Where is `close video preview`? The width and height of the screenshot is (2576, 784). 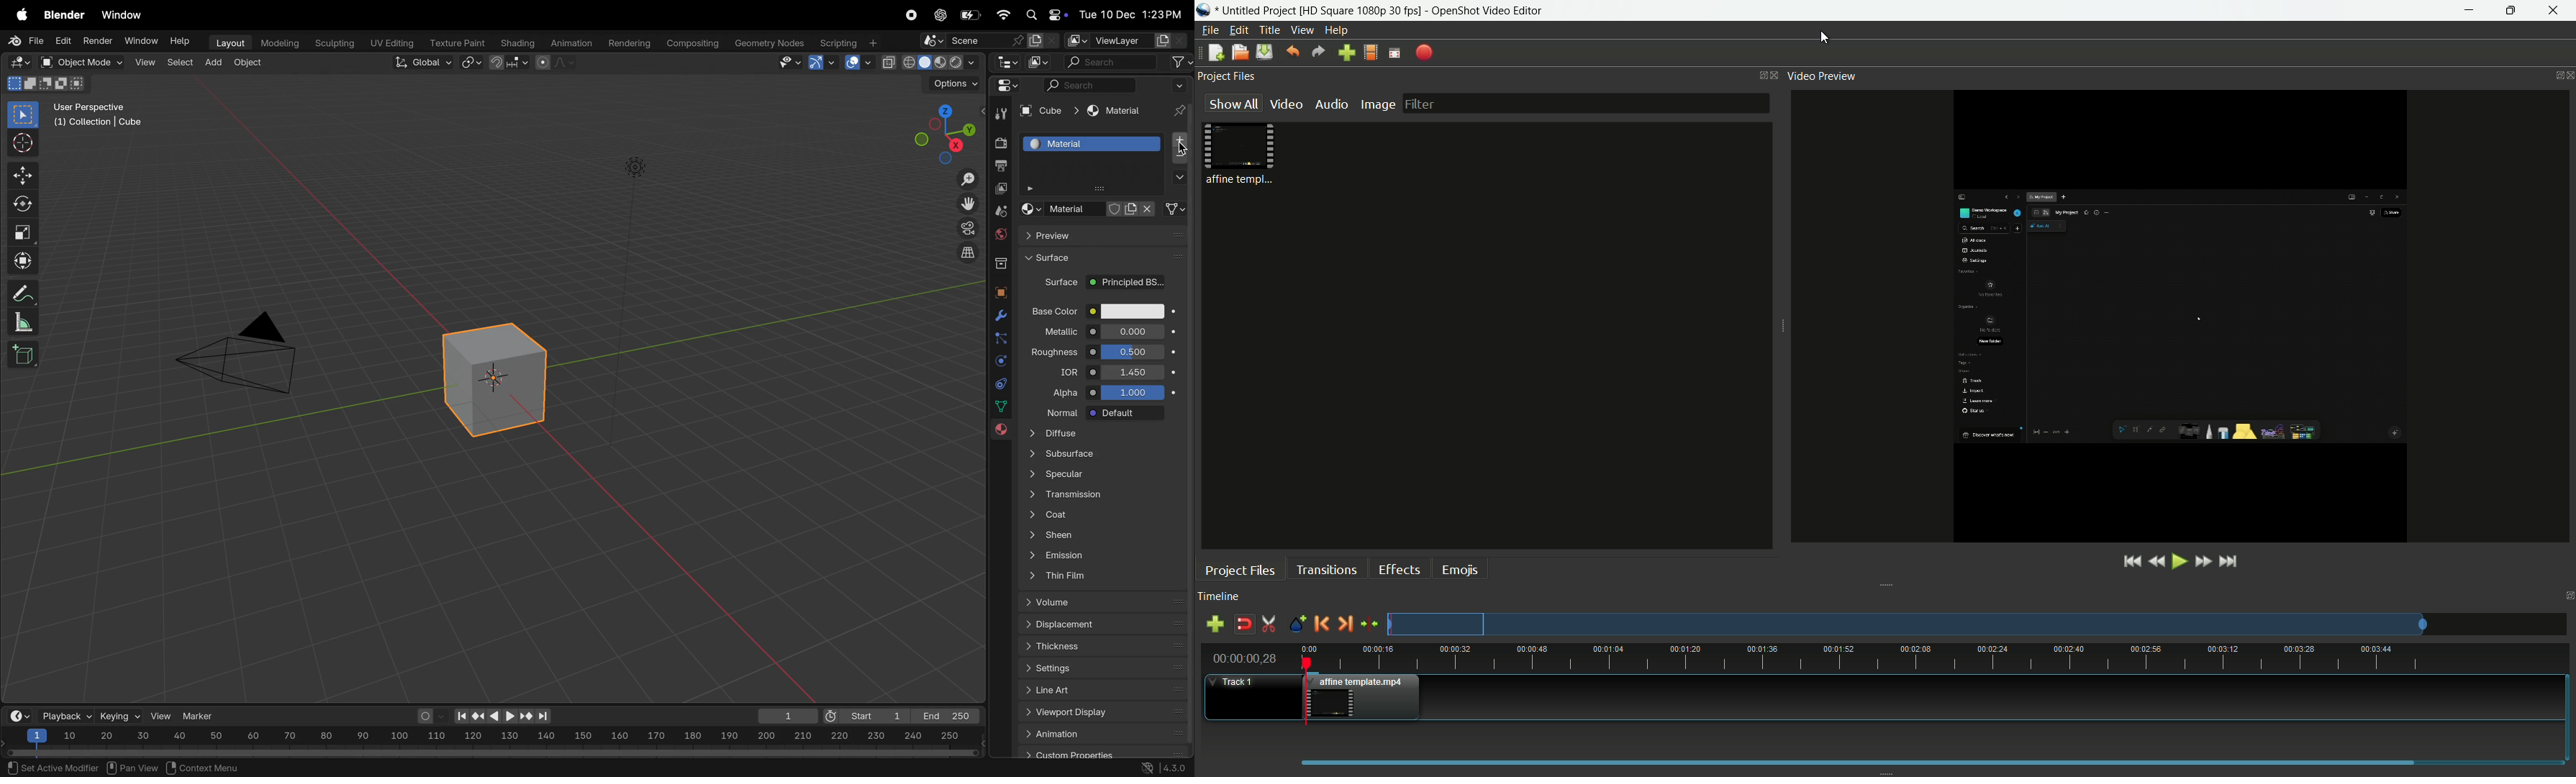
close video preview is located at coordinates (2567, 76).